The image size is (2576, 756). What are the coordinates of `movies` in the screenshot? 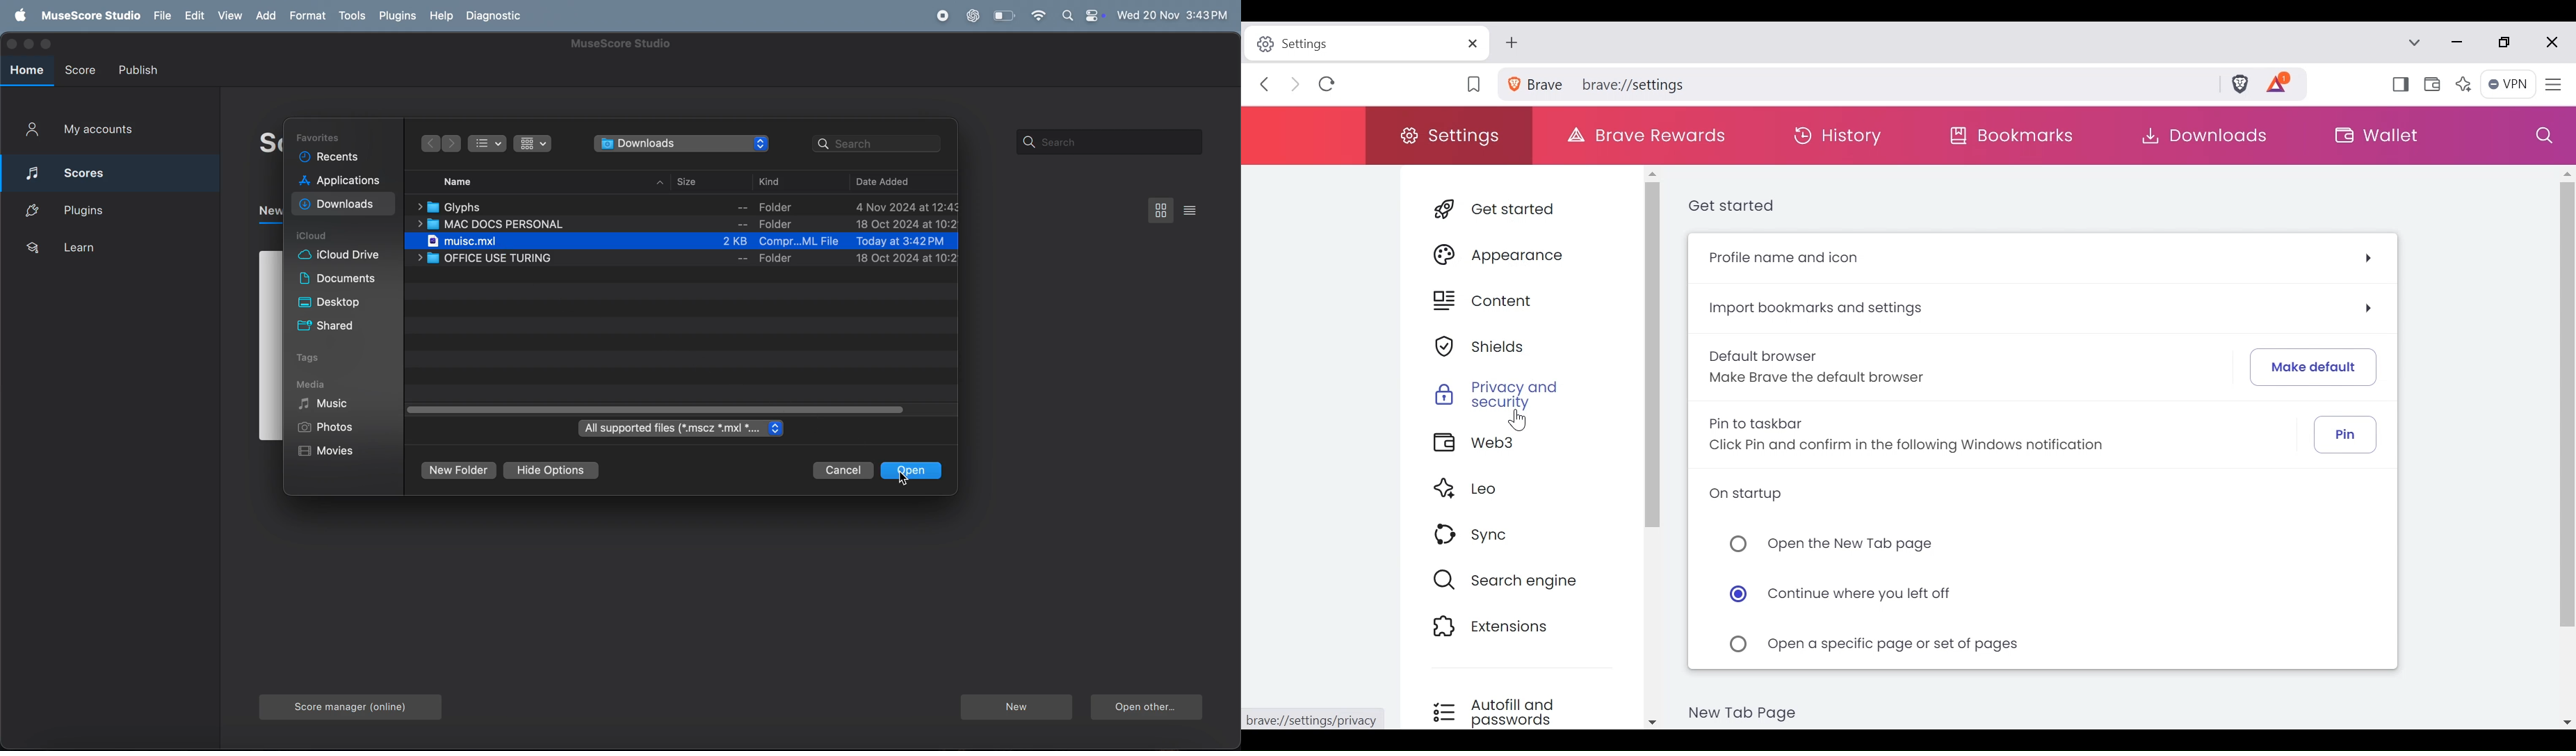 It's located at (337, 452).